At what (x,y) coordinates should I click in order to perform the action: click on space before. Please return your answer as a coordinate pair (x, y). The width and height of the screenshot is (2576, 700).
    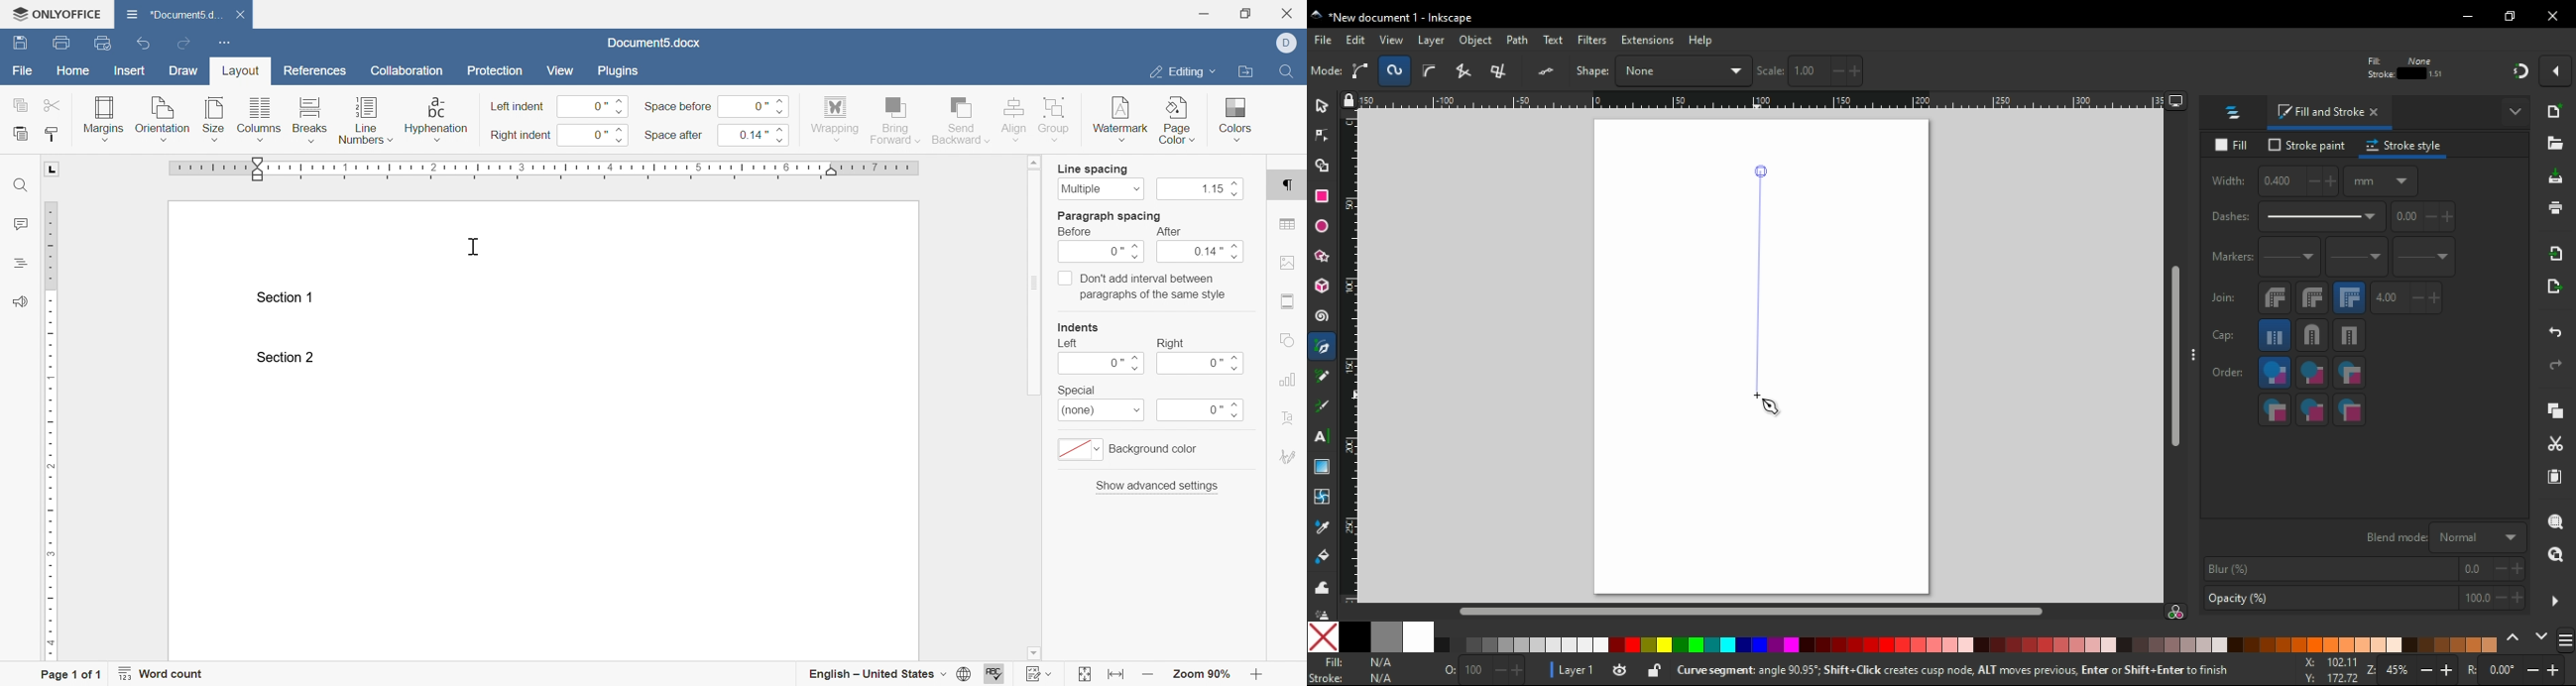
    Looking at the image, I should click on (678, 107).